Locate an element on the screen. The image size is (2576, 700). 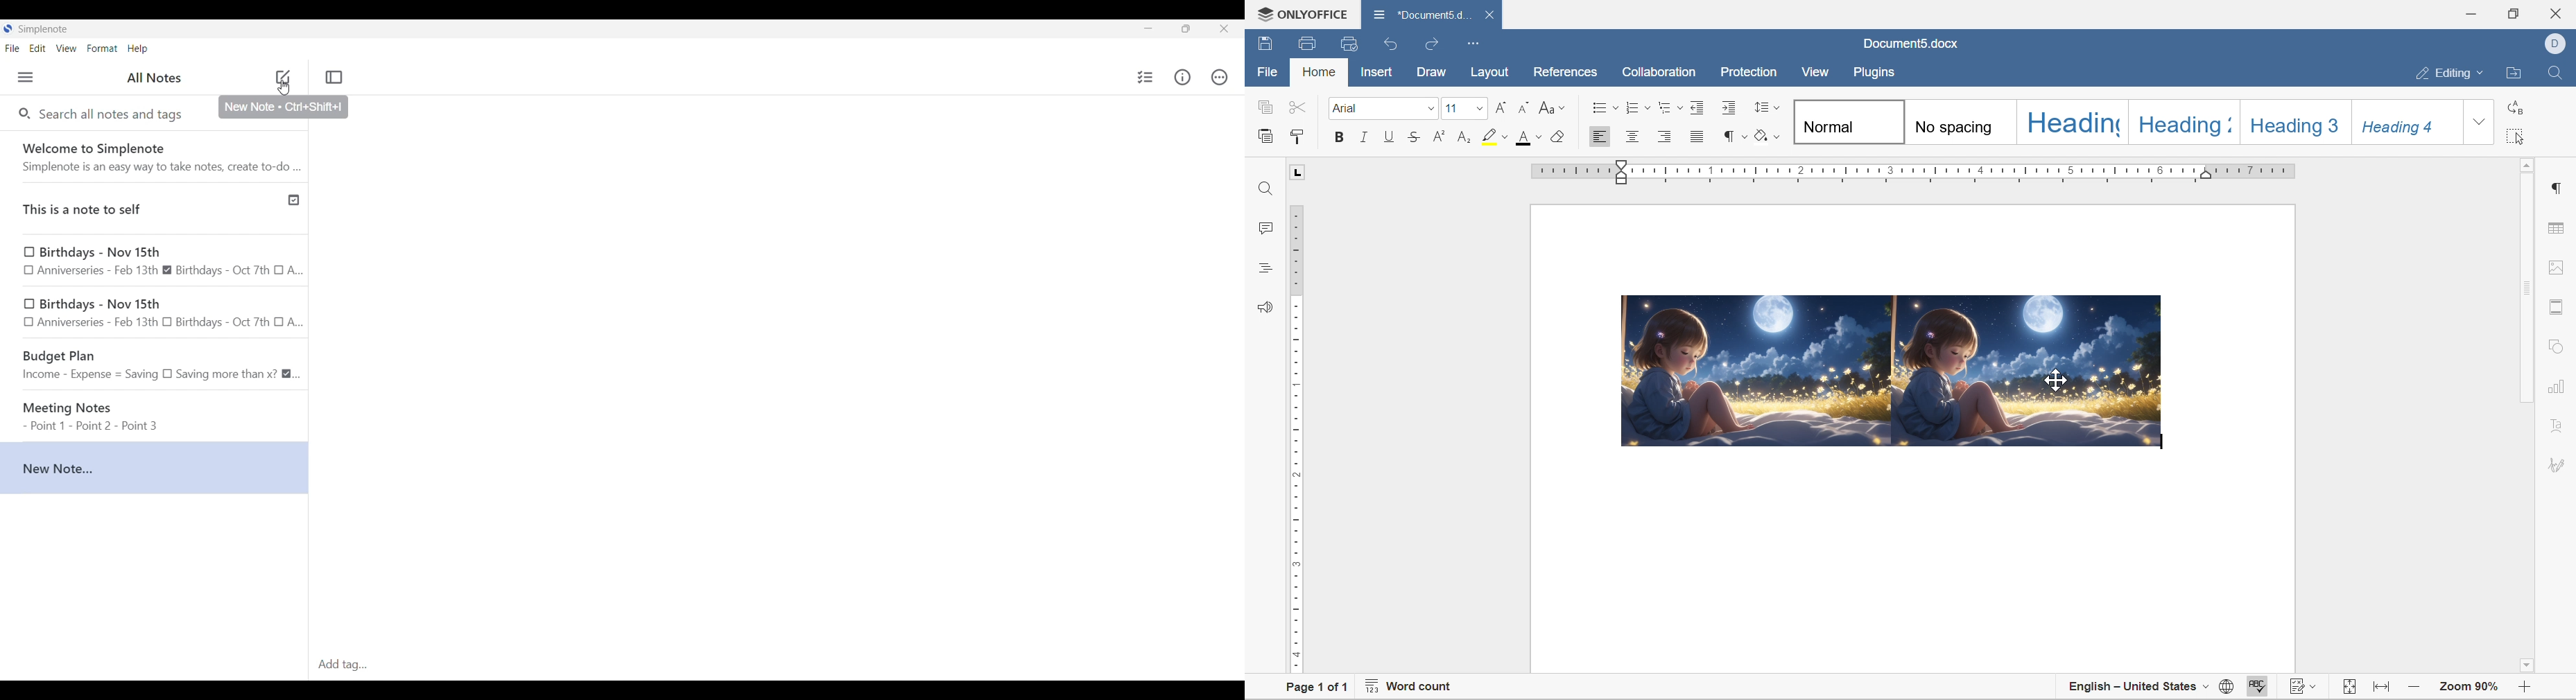
fit to page is located at coordinates (2350, 687).